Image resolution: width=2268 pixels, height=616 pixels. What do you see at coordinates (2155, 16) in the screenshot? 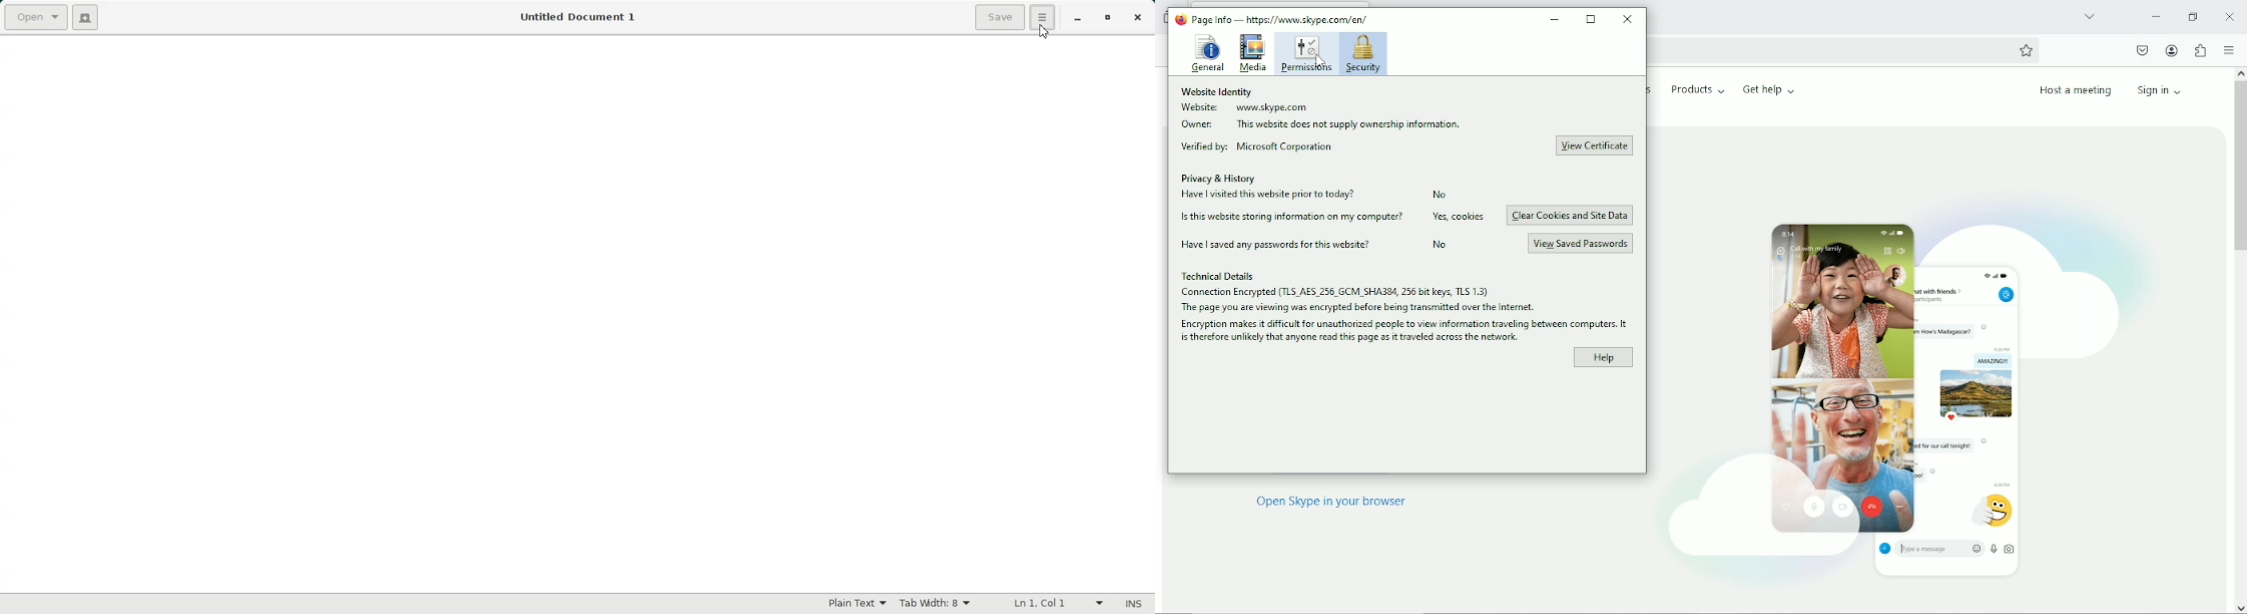
I see `Minimize` at bounding box center [2155, 16].